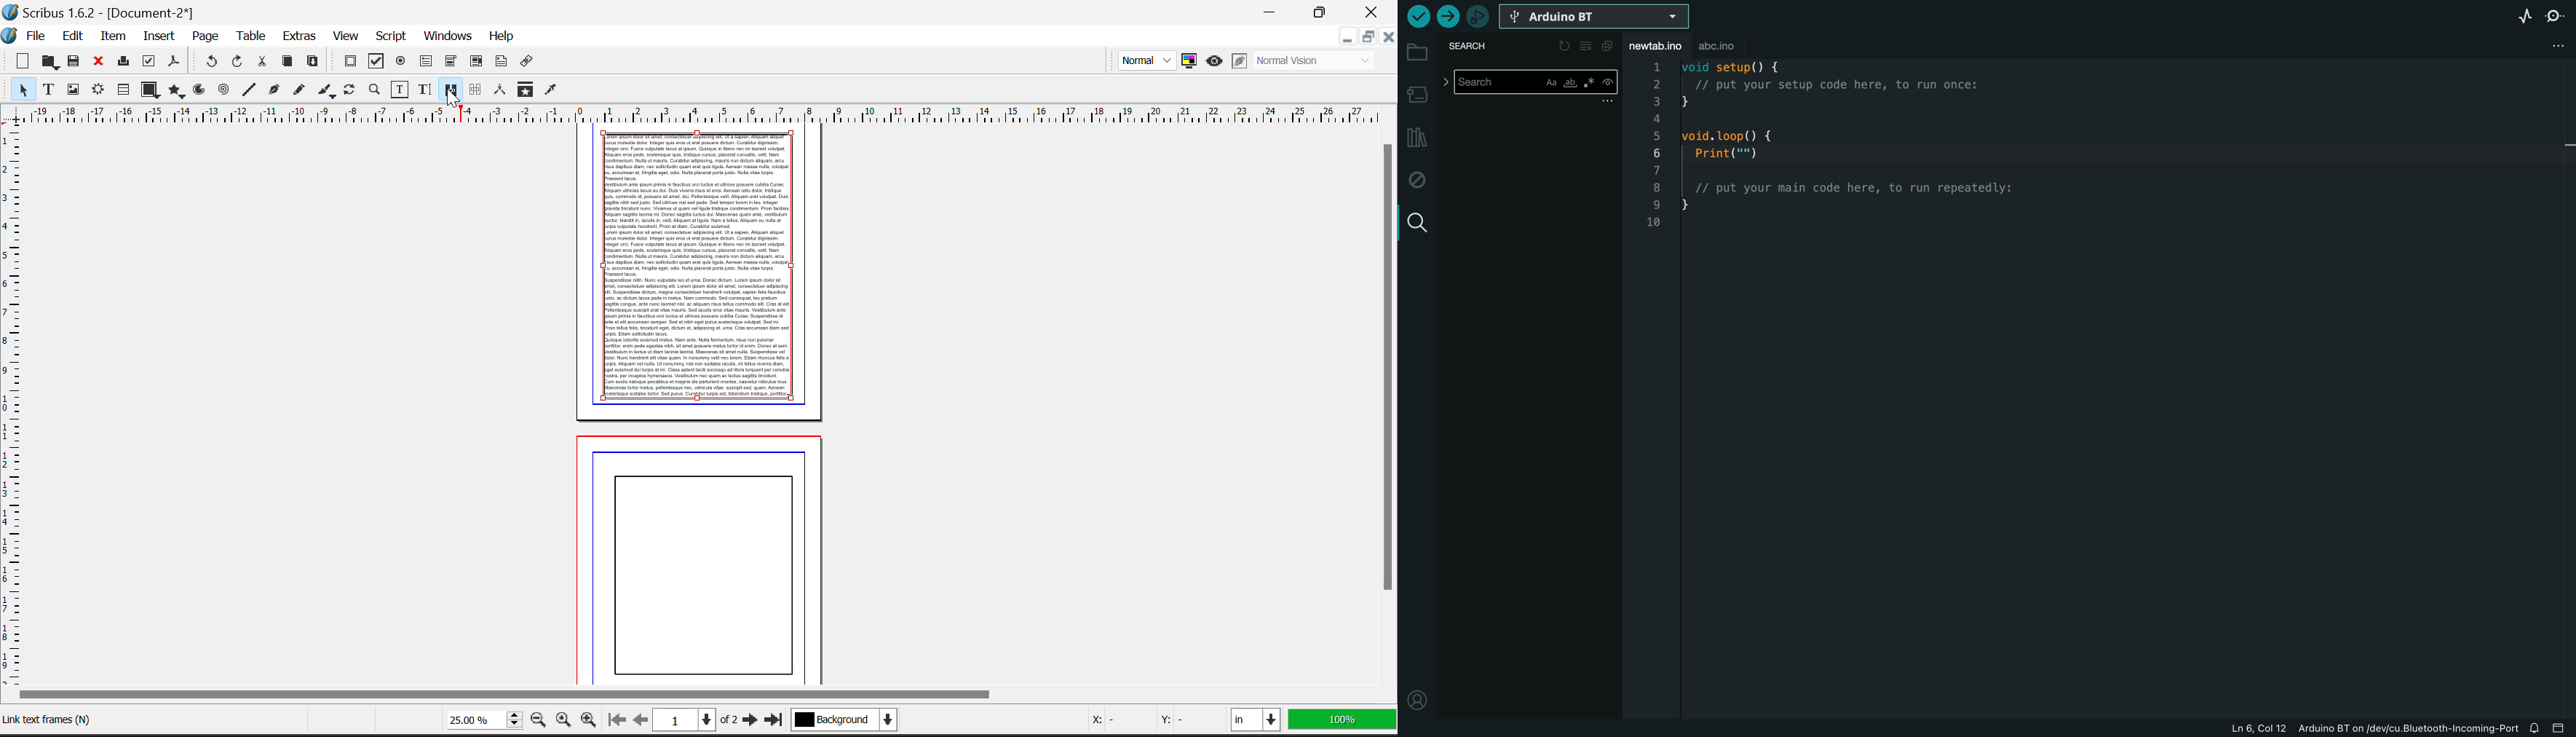  I want to click on Toggle Color Management, so click(1192, 62).